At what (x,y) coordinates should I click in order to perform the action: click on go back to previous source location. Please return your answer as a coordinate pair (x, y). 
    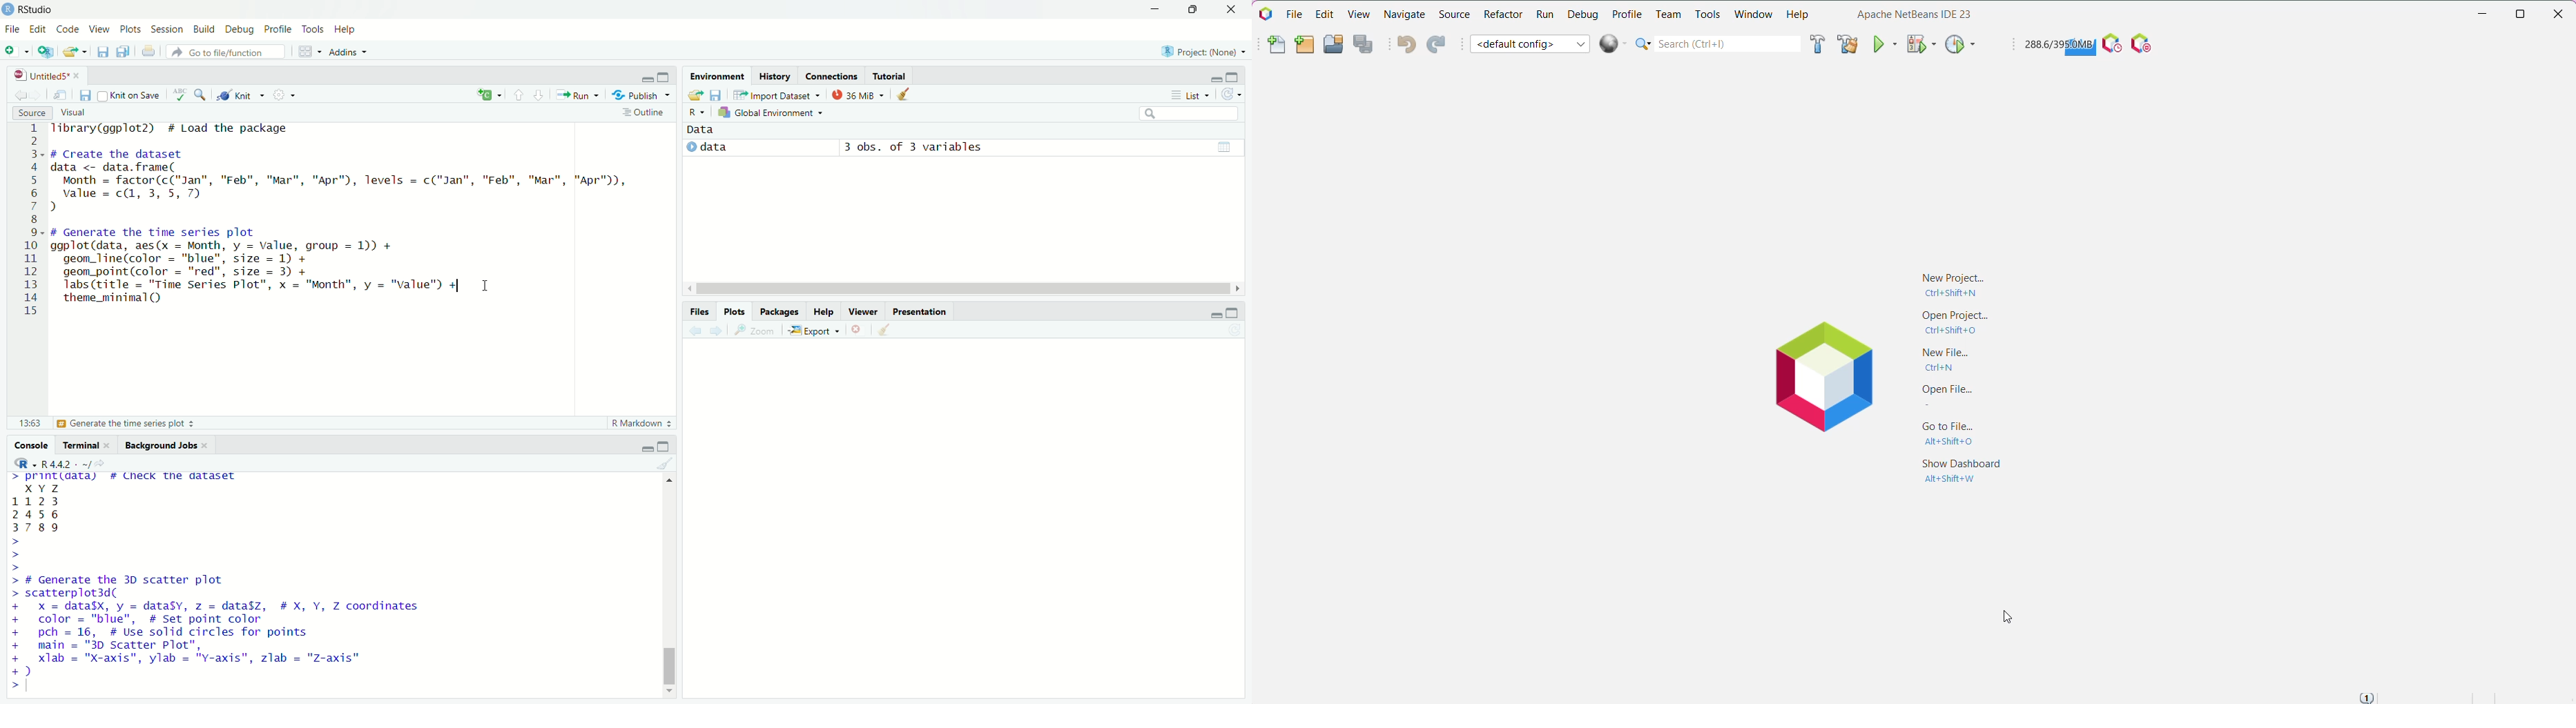
    Looking at the image, I should click on (15, 95).